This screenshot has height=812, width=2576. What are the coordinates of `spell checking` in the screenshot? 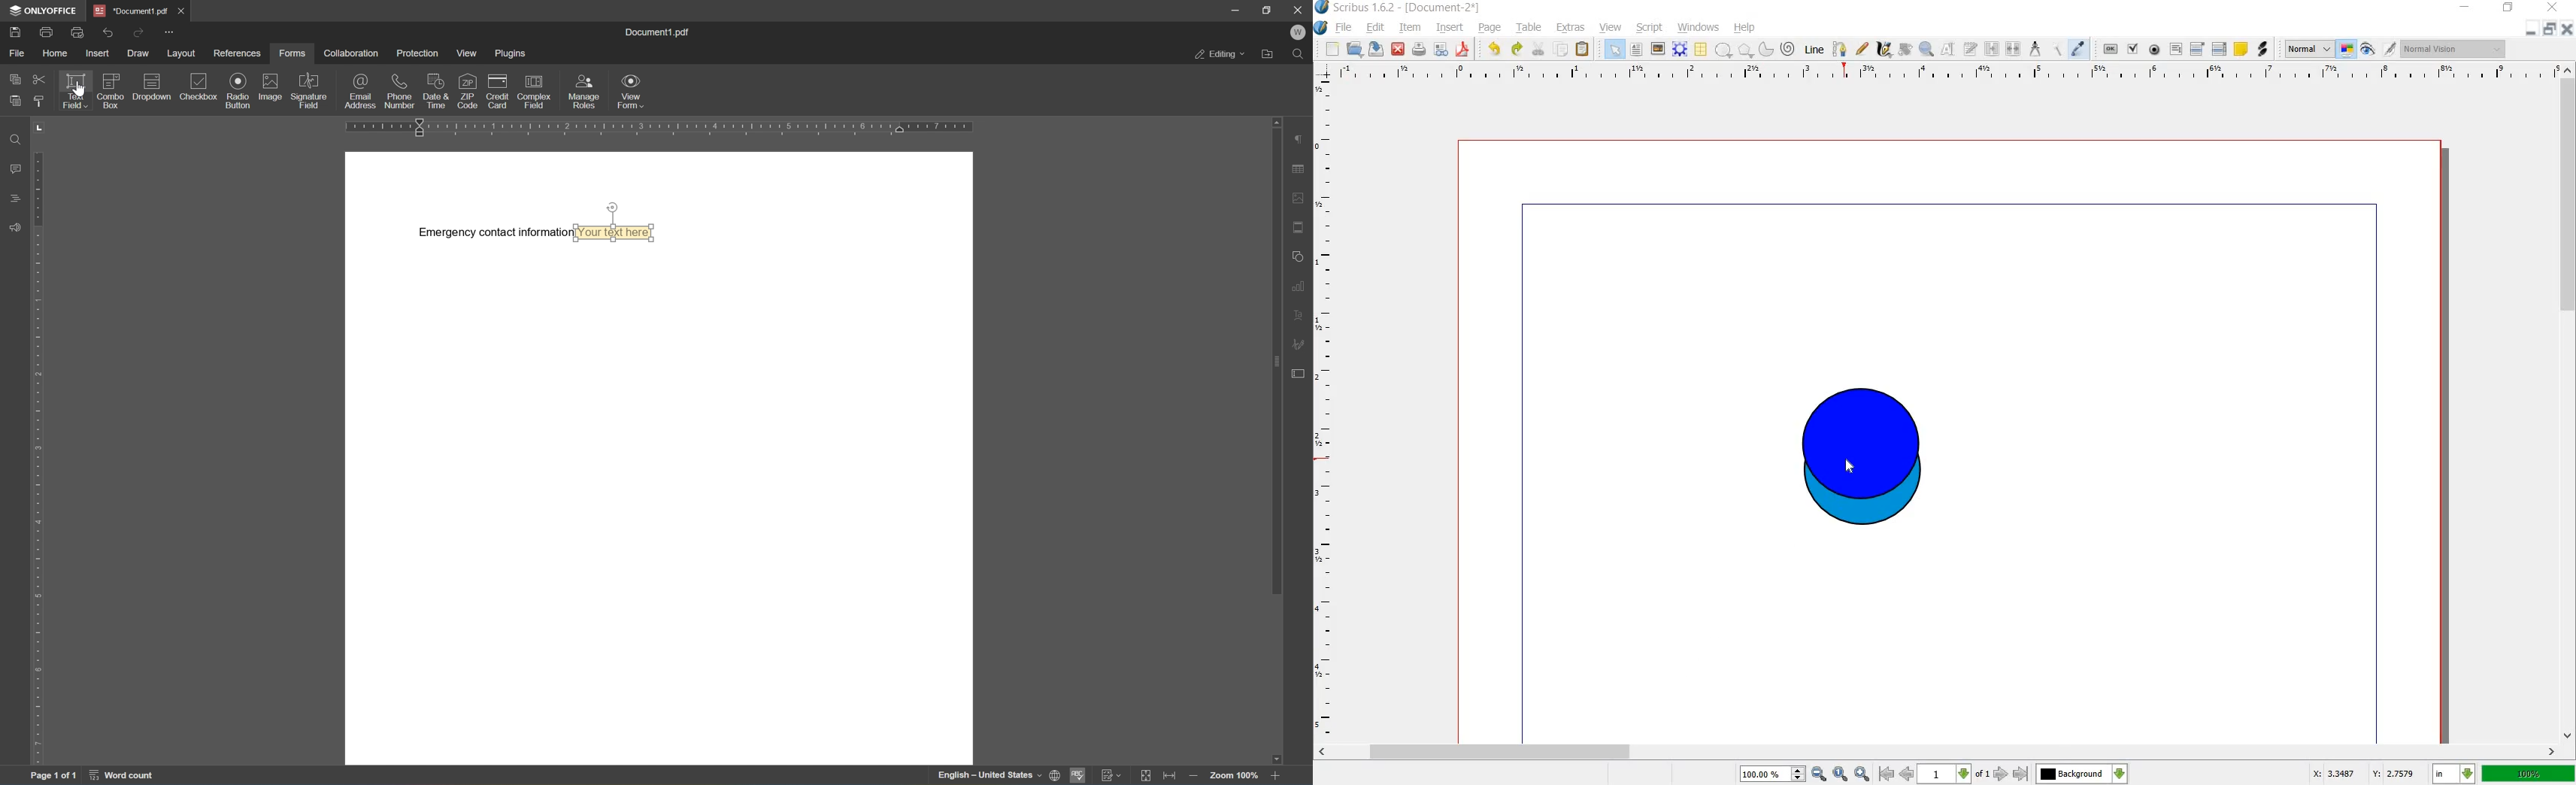 It's located at (1079, 776).